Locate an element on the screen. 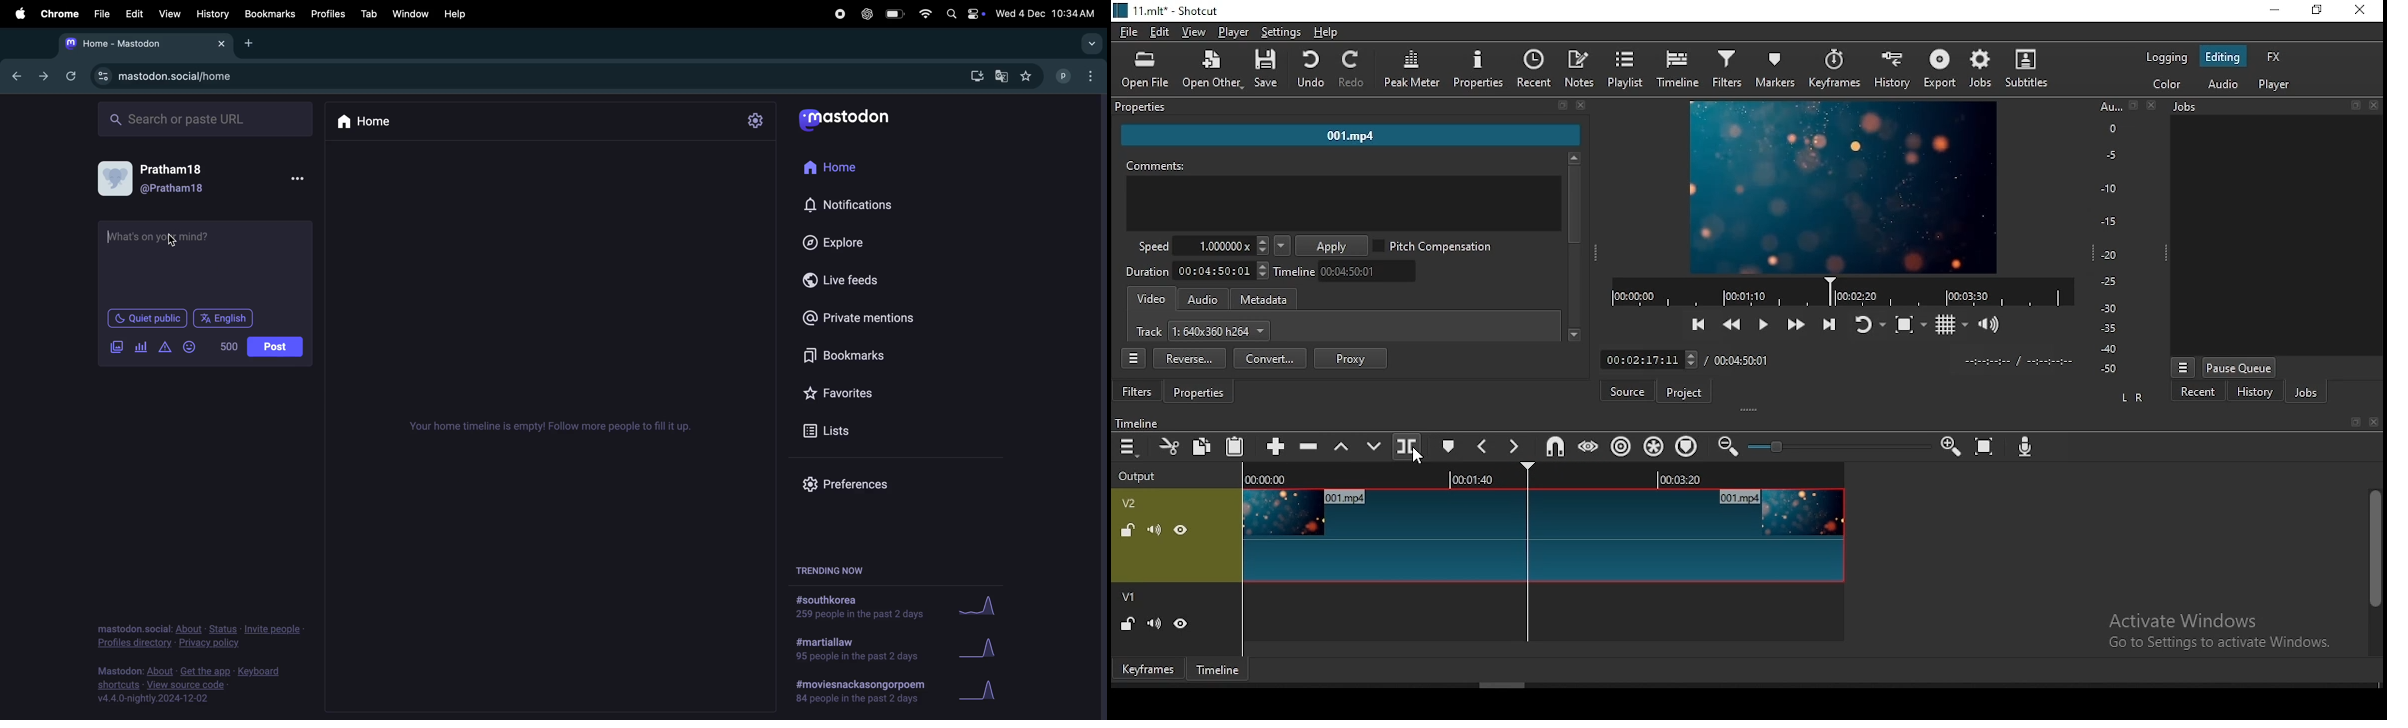  Home is located at coordinates (838, 168).